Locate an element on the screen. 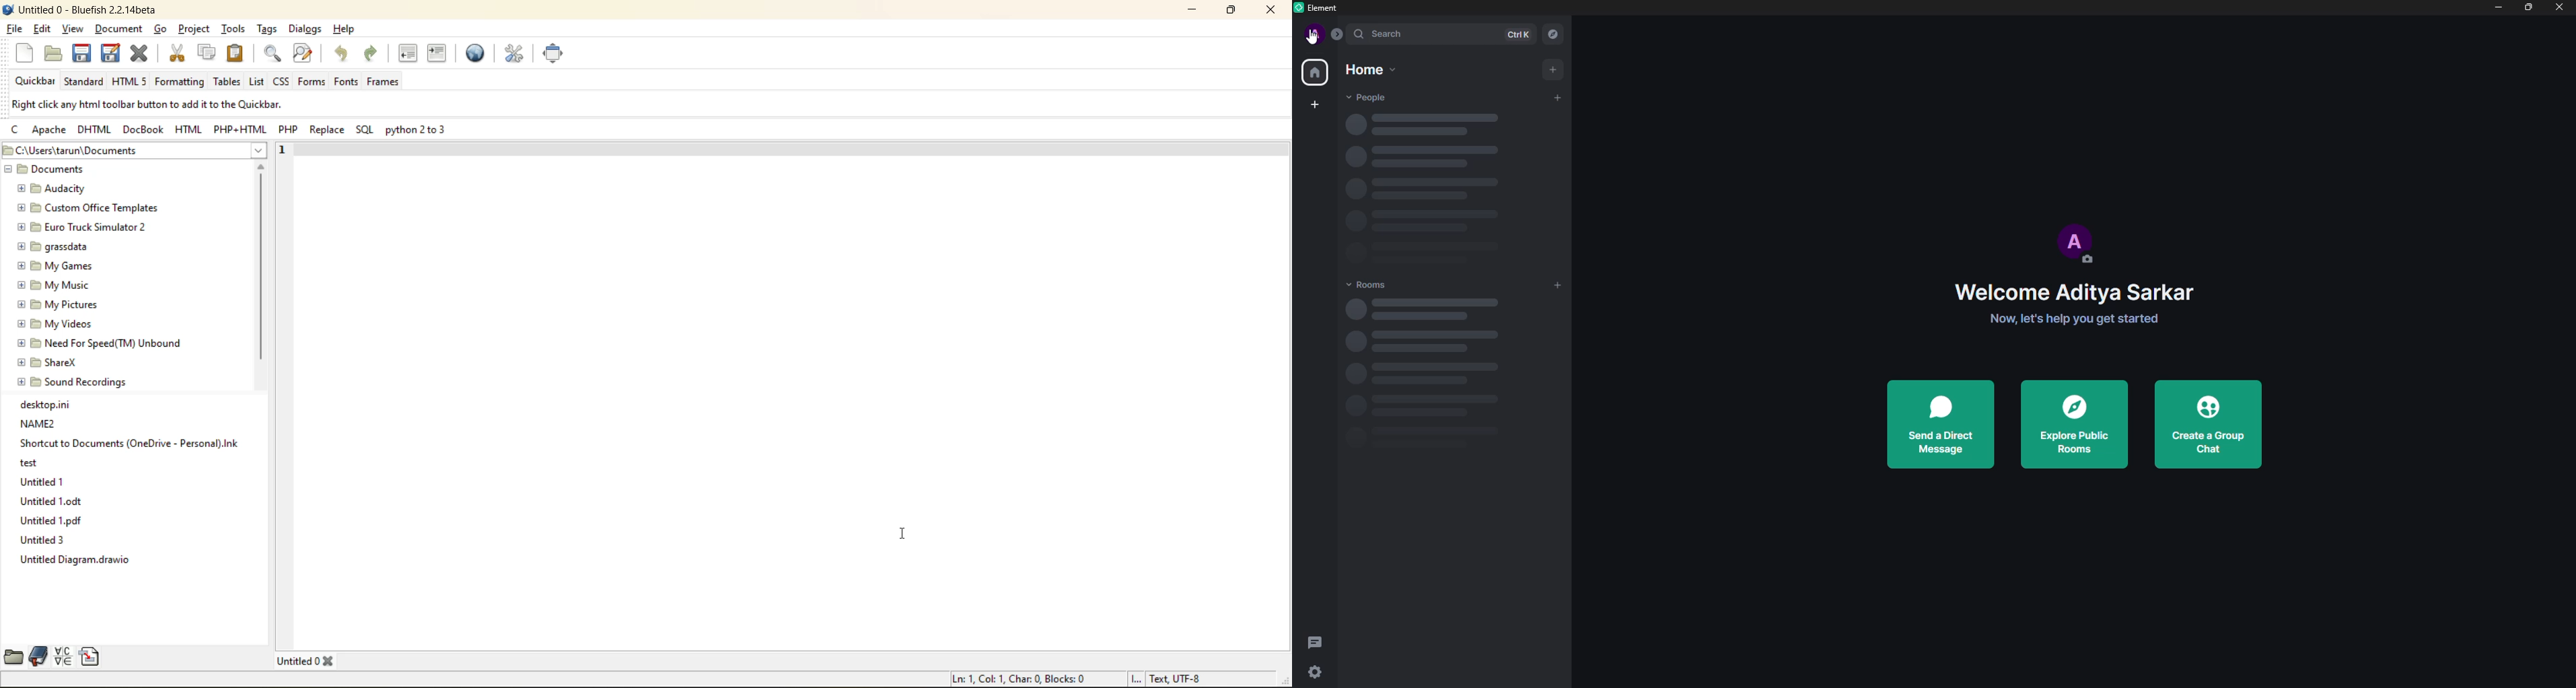 Image resolution: width=2576 pixels, height=700 pixels. desktop.ini is located at coordinates (48, 404).